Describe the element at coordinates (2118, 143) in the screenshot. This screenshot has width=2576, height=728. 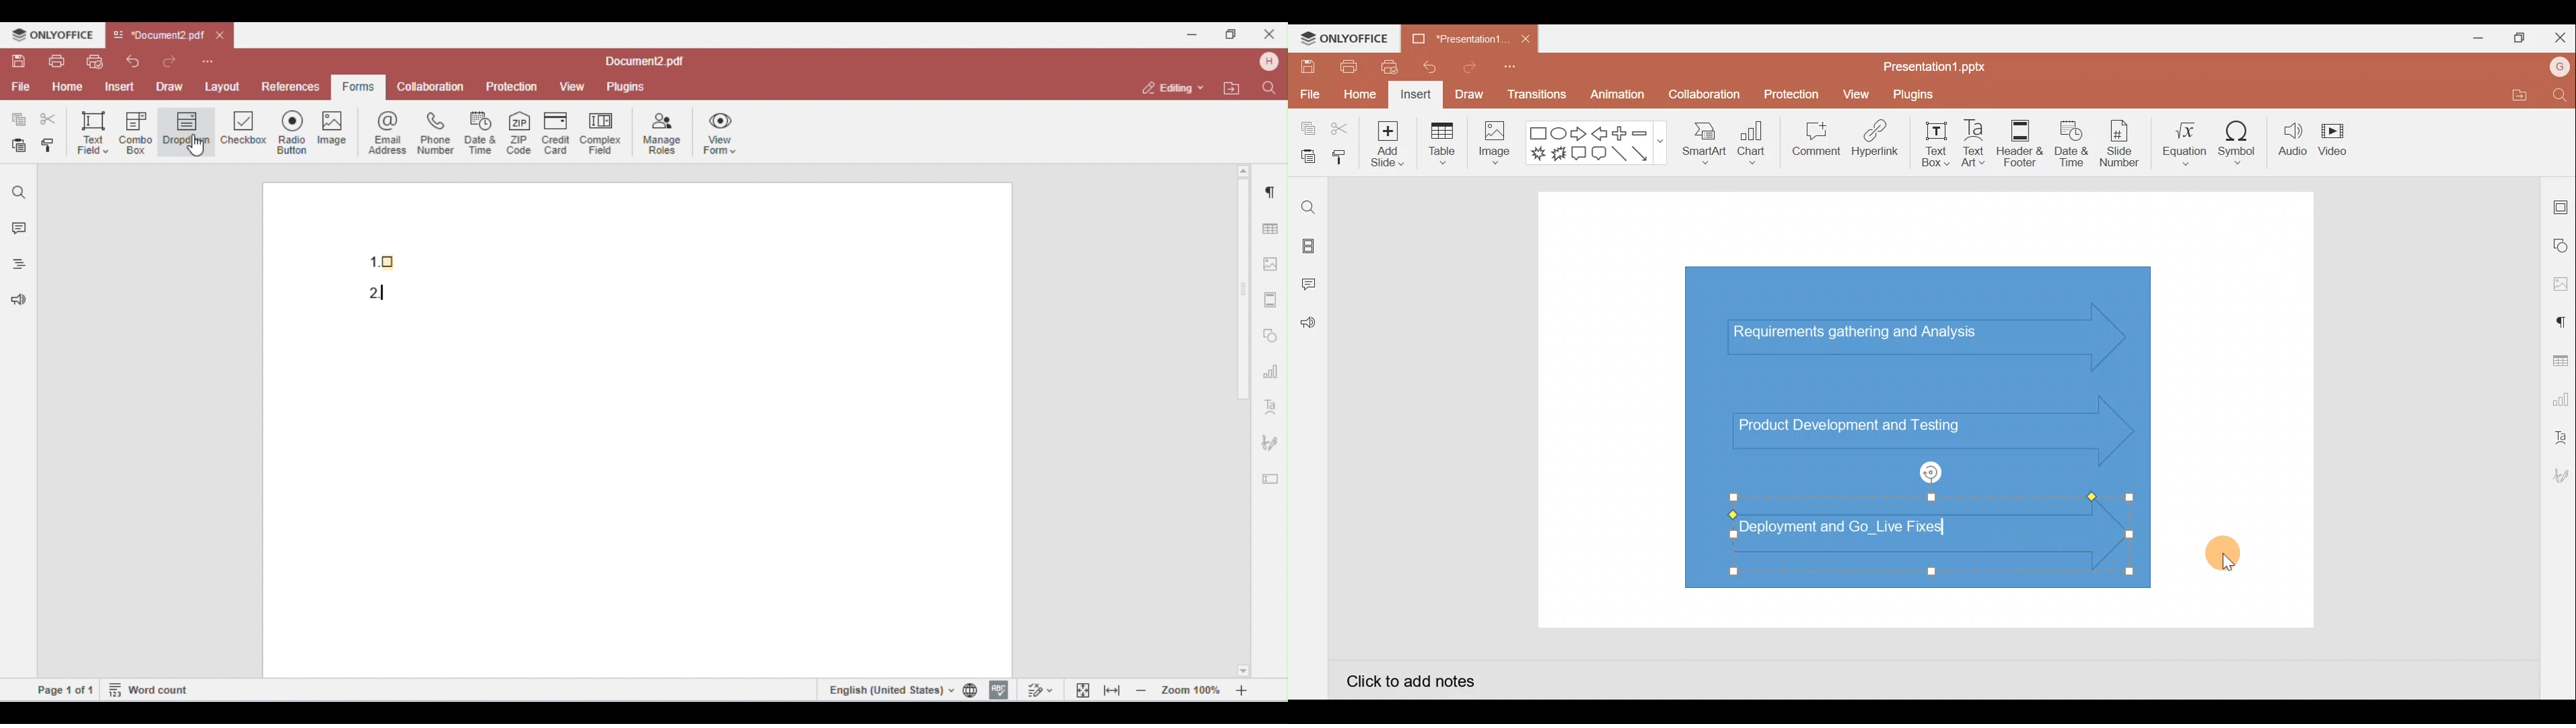
I see `Slide number` at that location.